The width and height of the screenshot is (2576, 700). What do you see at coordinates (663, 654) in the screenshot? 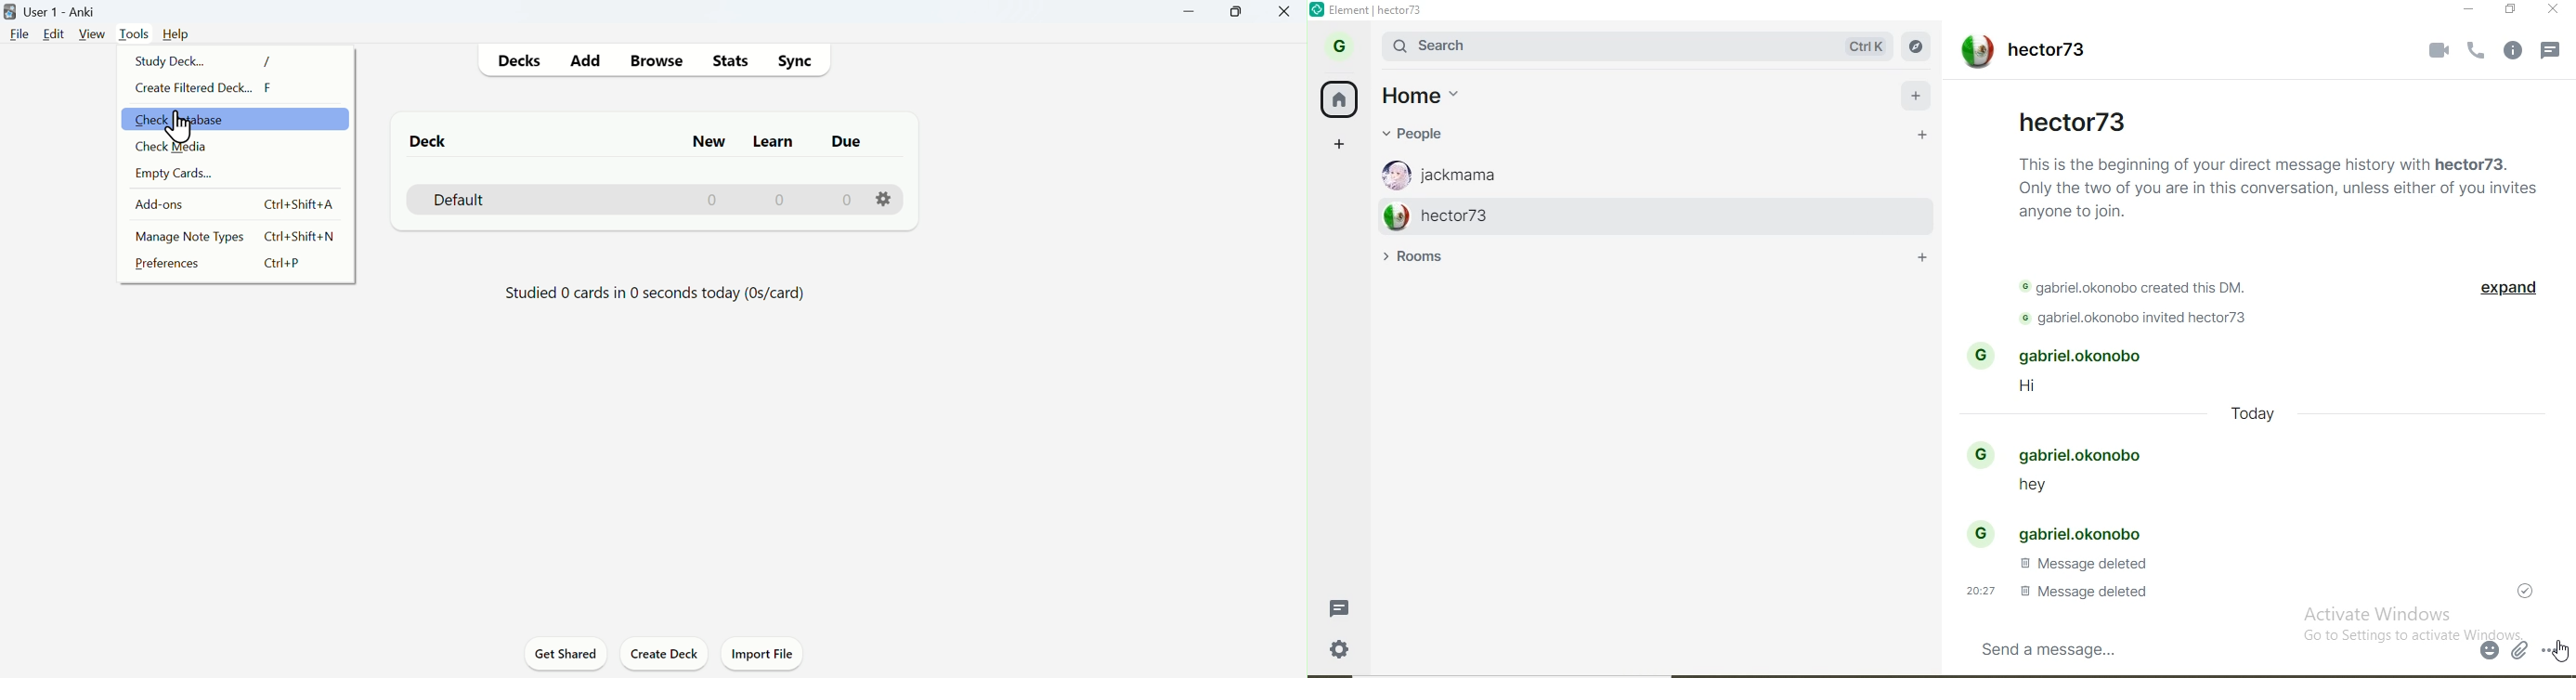
I see `Create deck` at bounding box center [663, 654].